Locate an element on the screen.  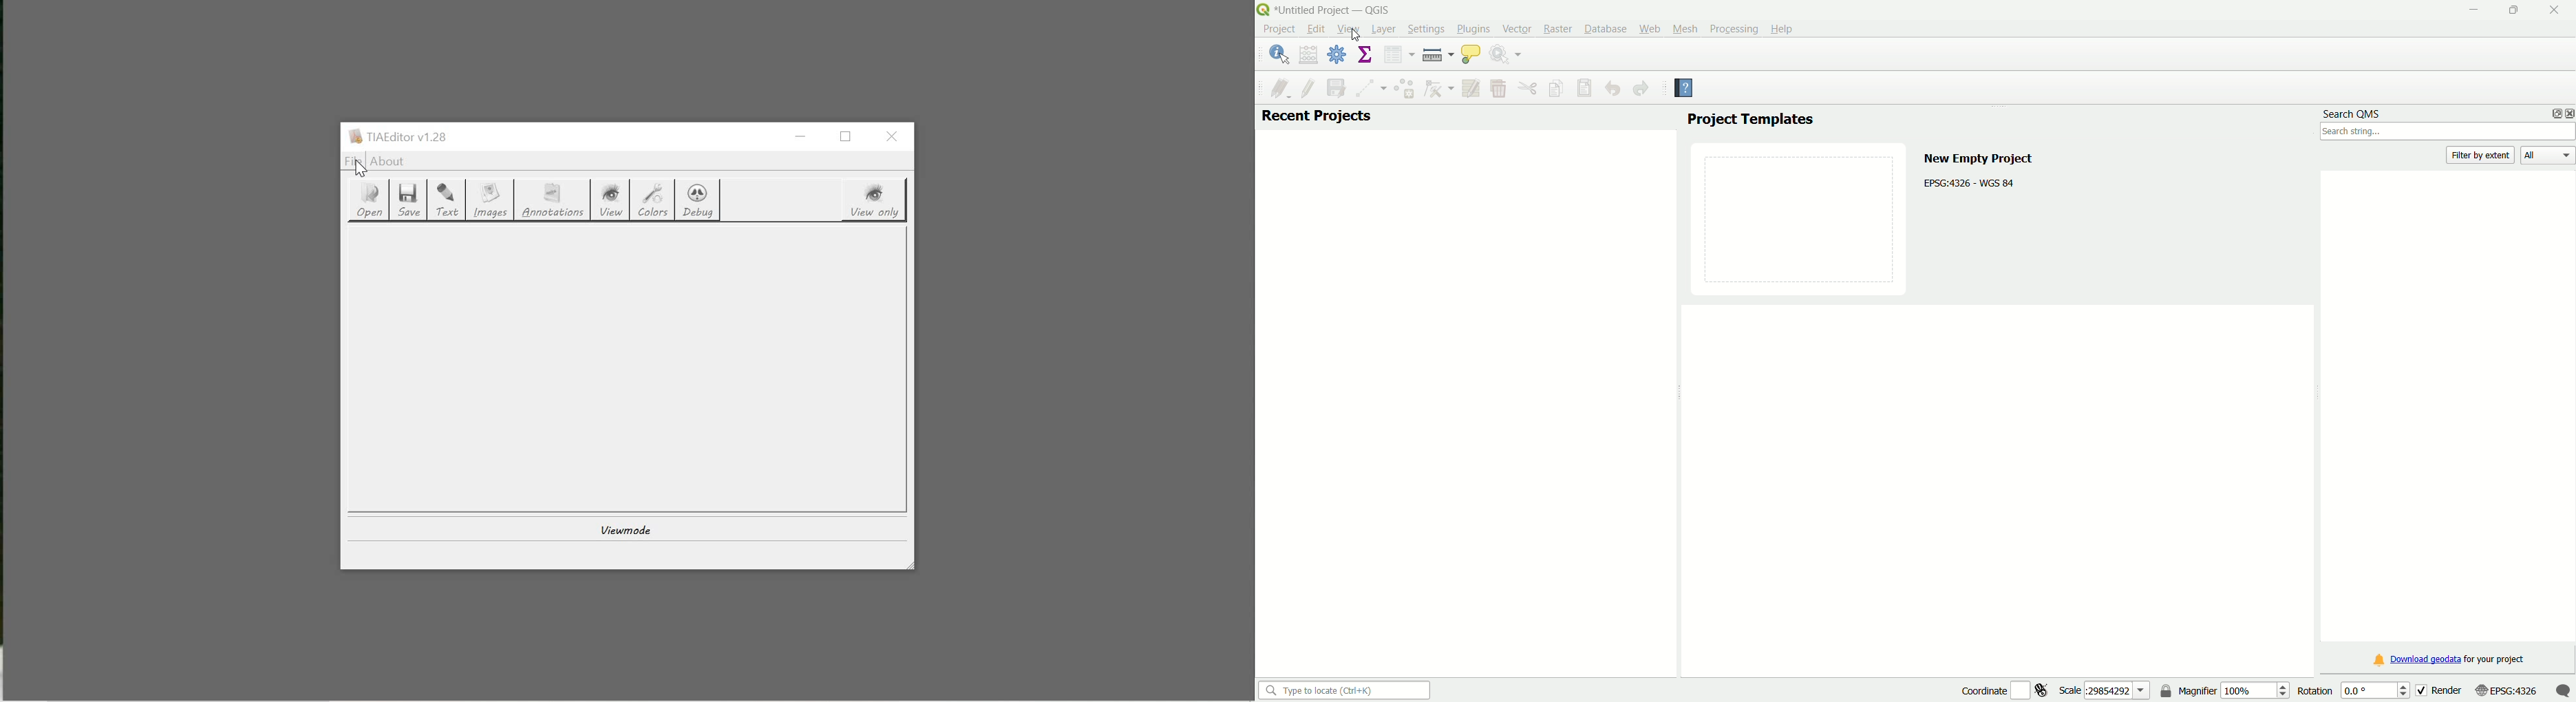
add feature is located at coordinates (1403, 88).